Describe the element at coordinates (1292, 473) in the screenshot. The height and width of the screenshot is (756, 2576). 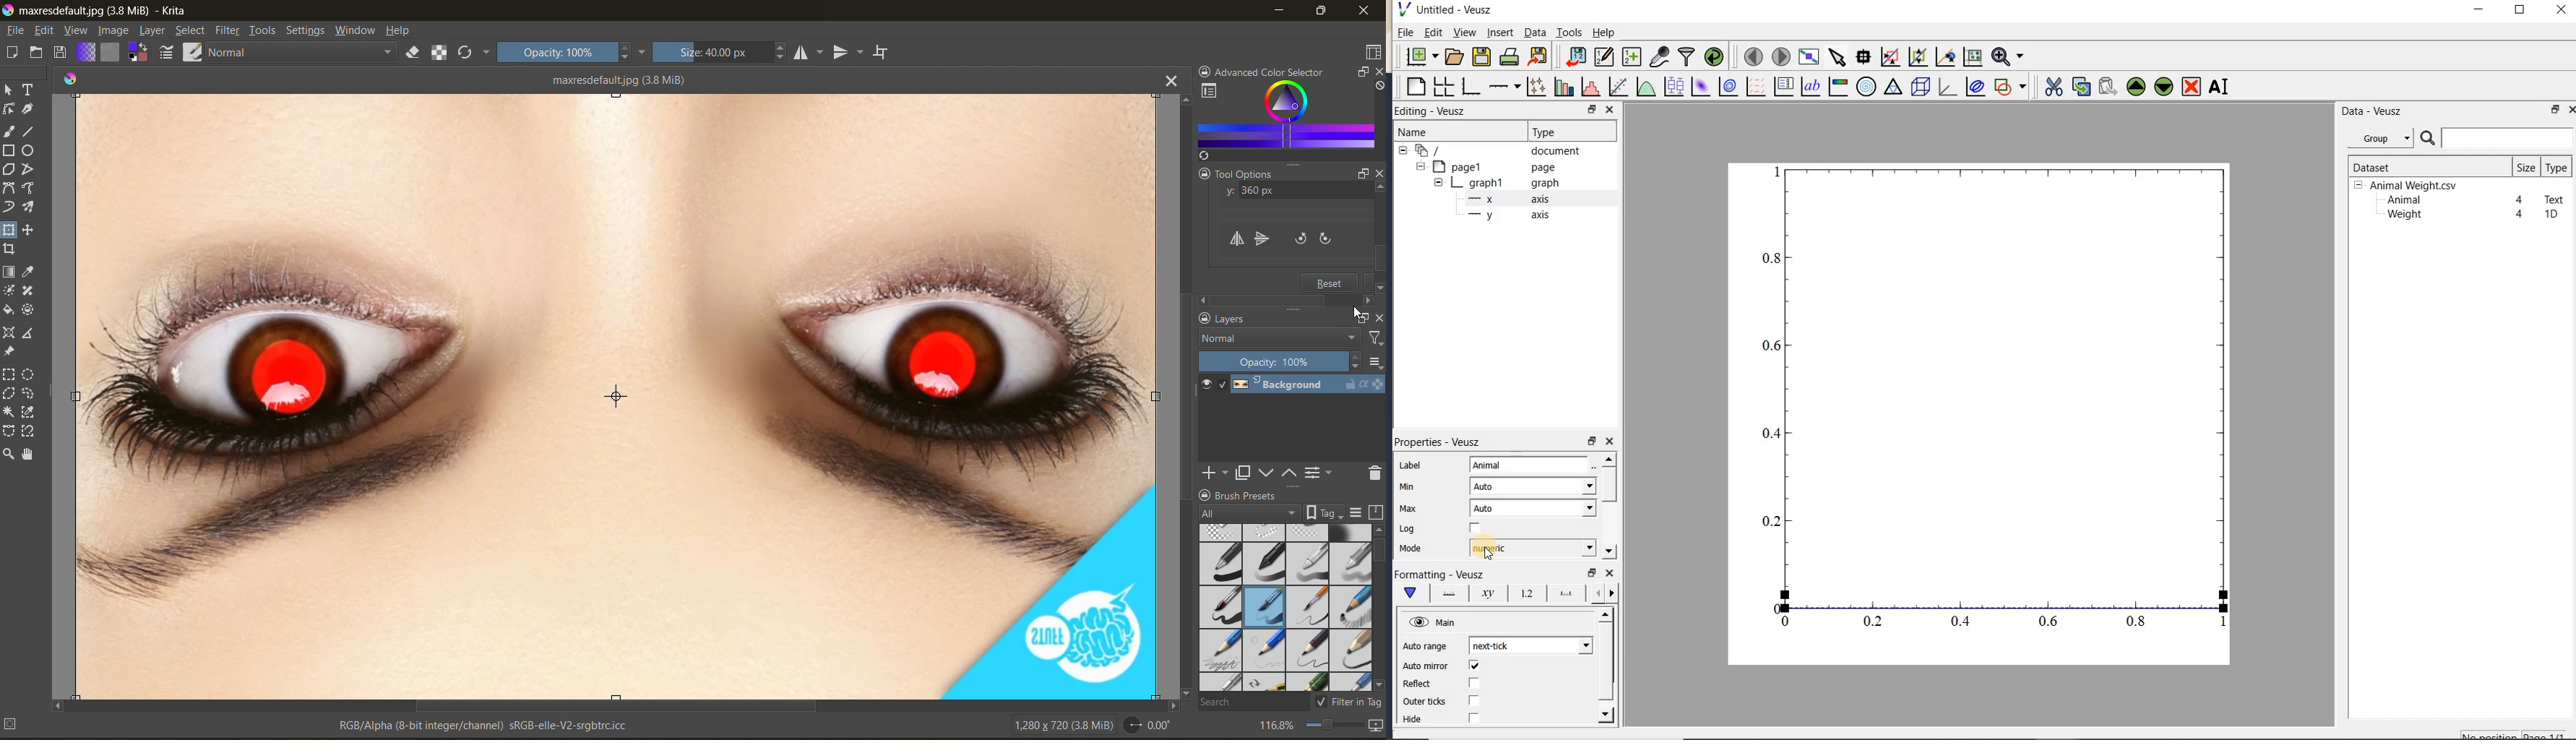
I see `mask up` at that location.